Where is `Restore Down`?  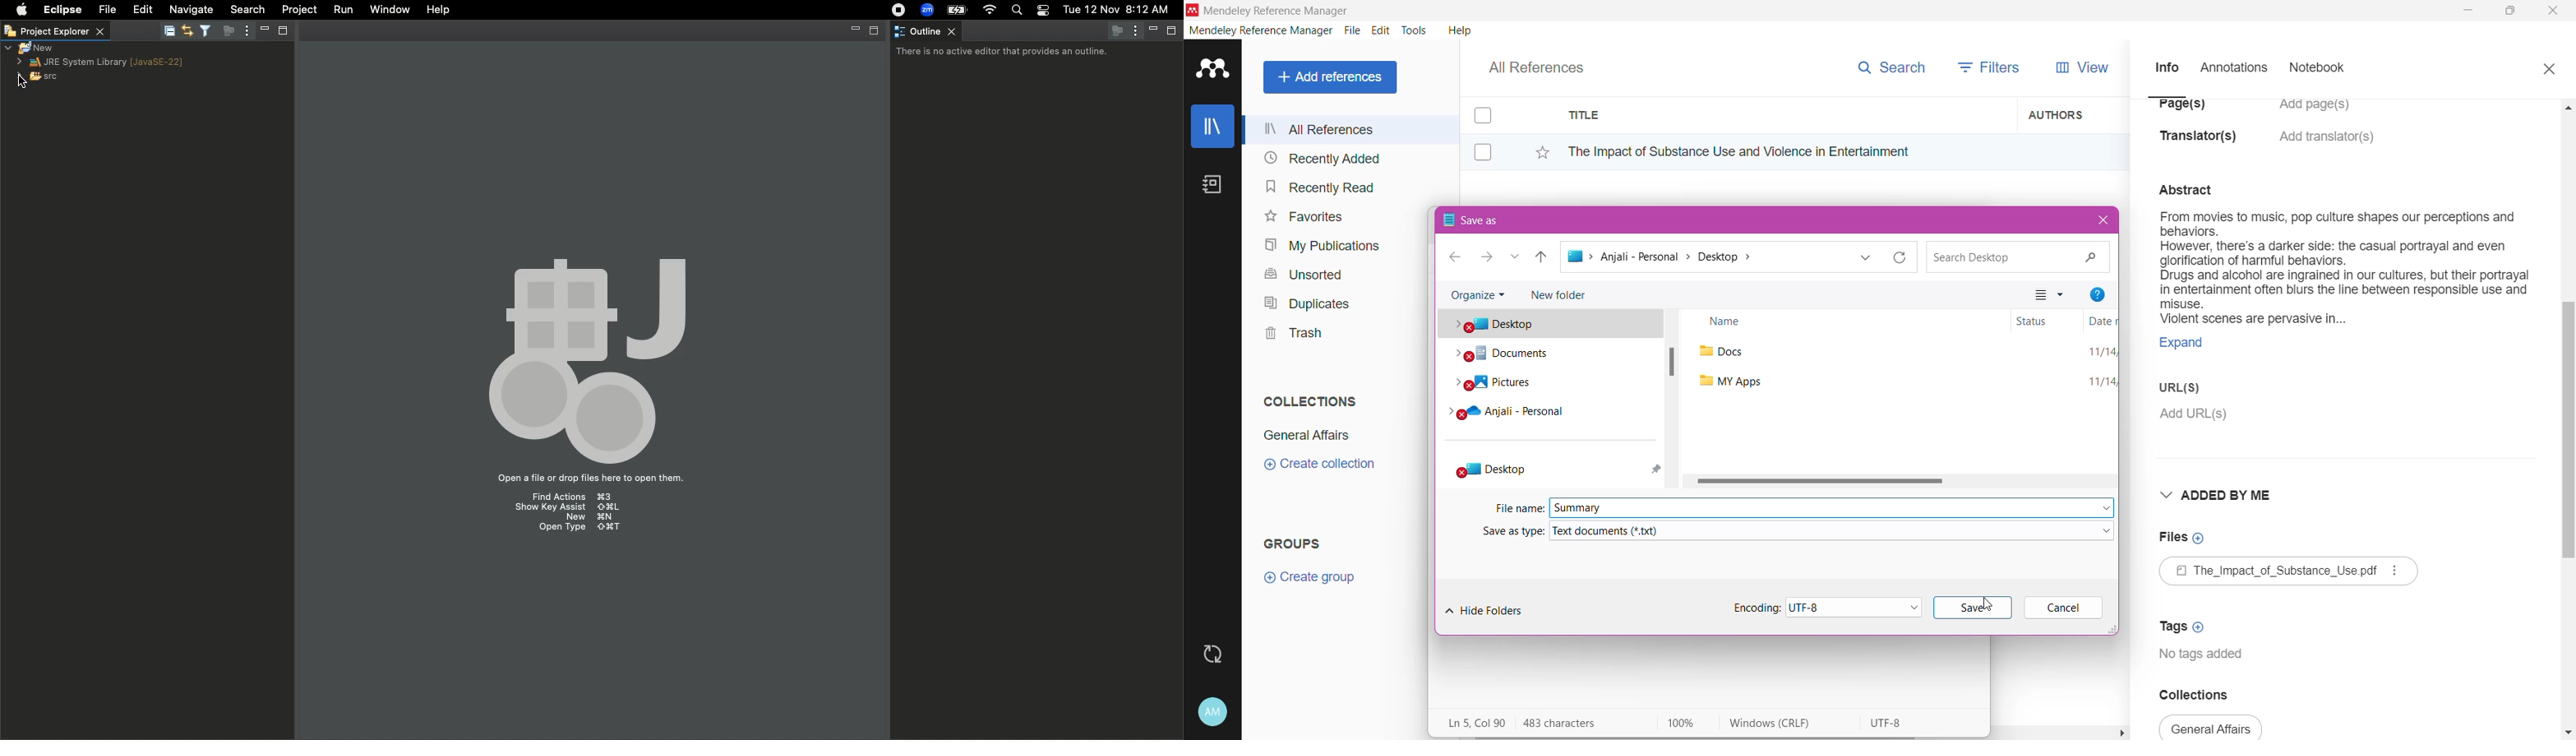 Restore Down is located at coordinates (2512, 12).